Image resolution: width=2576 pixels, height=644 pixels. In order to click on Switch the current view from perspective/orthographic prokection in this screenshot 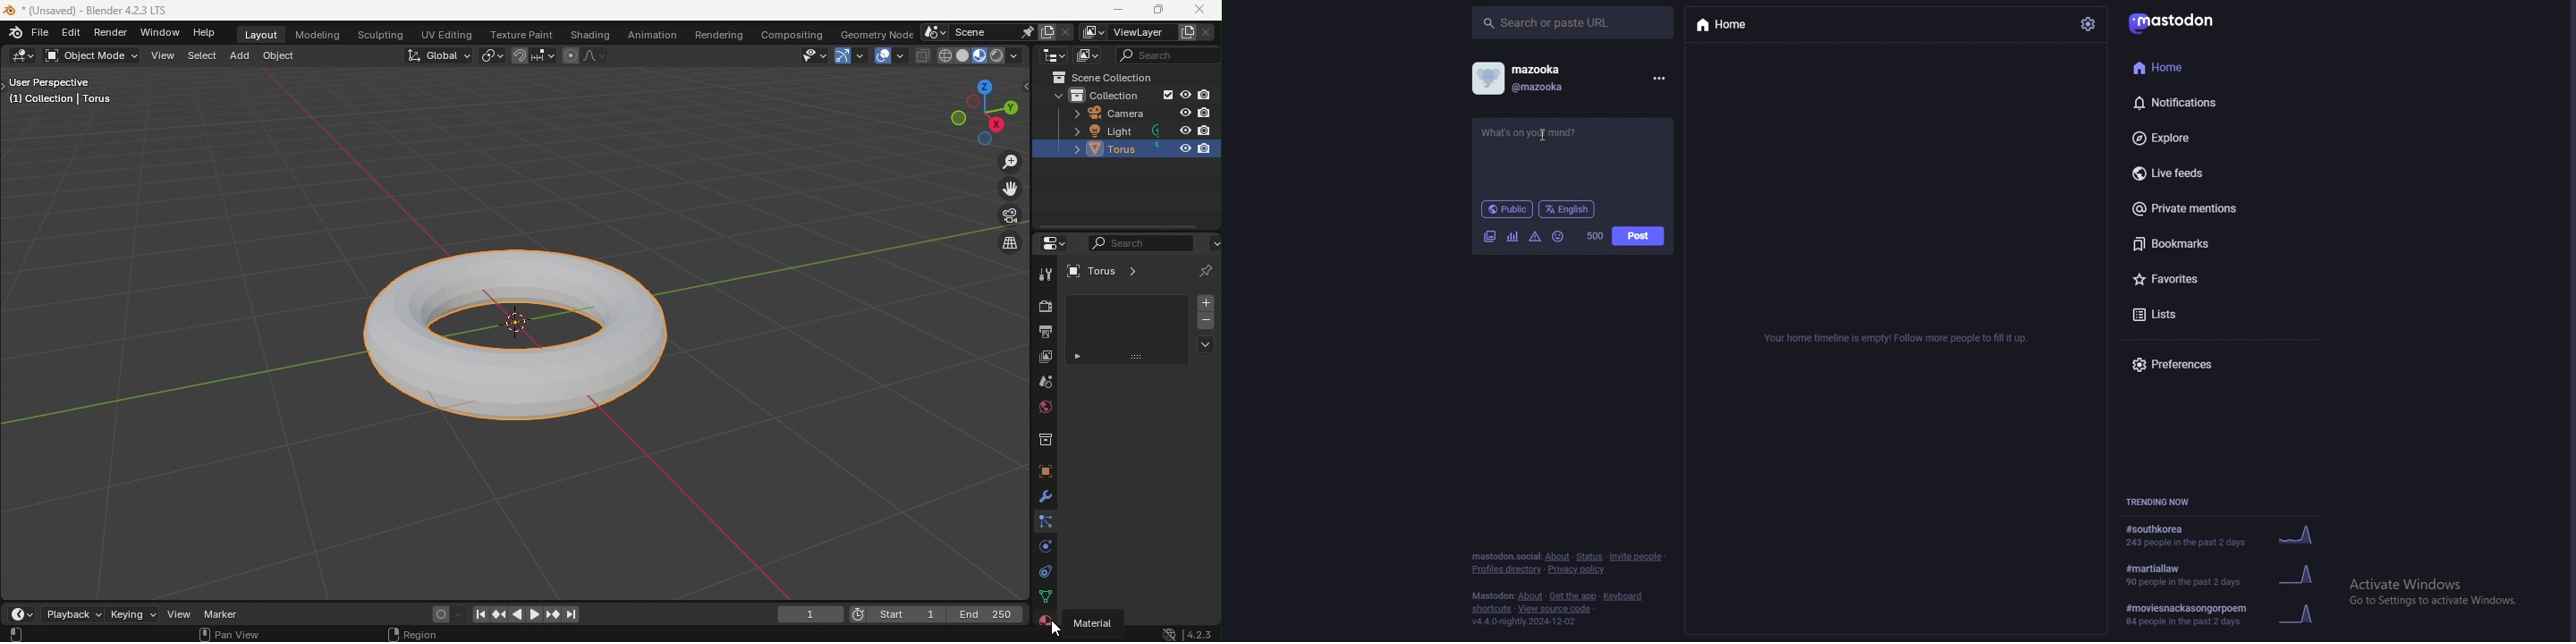, I will do `click(994, 245)`.